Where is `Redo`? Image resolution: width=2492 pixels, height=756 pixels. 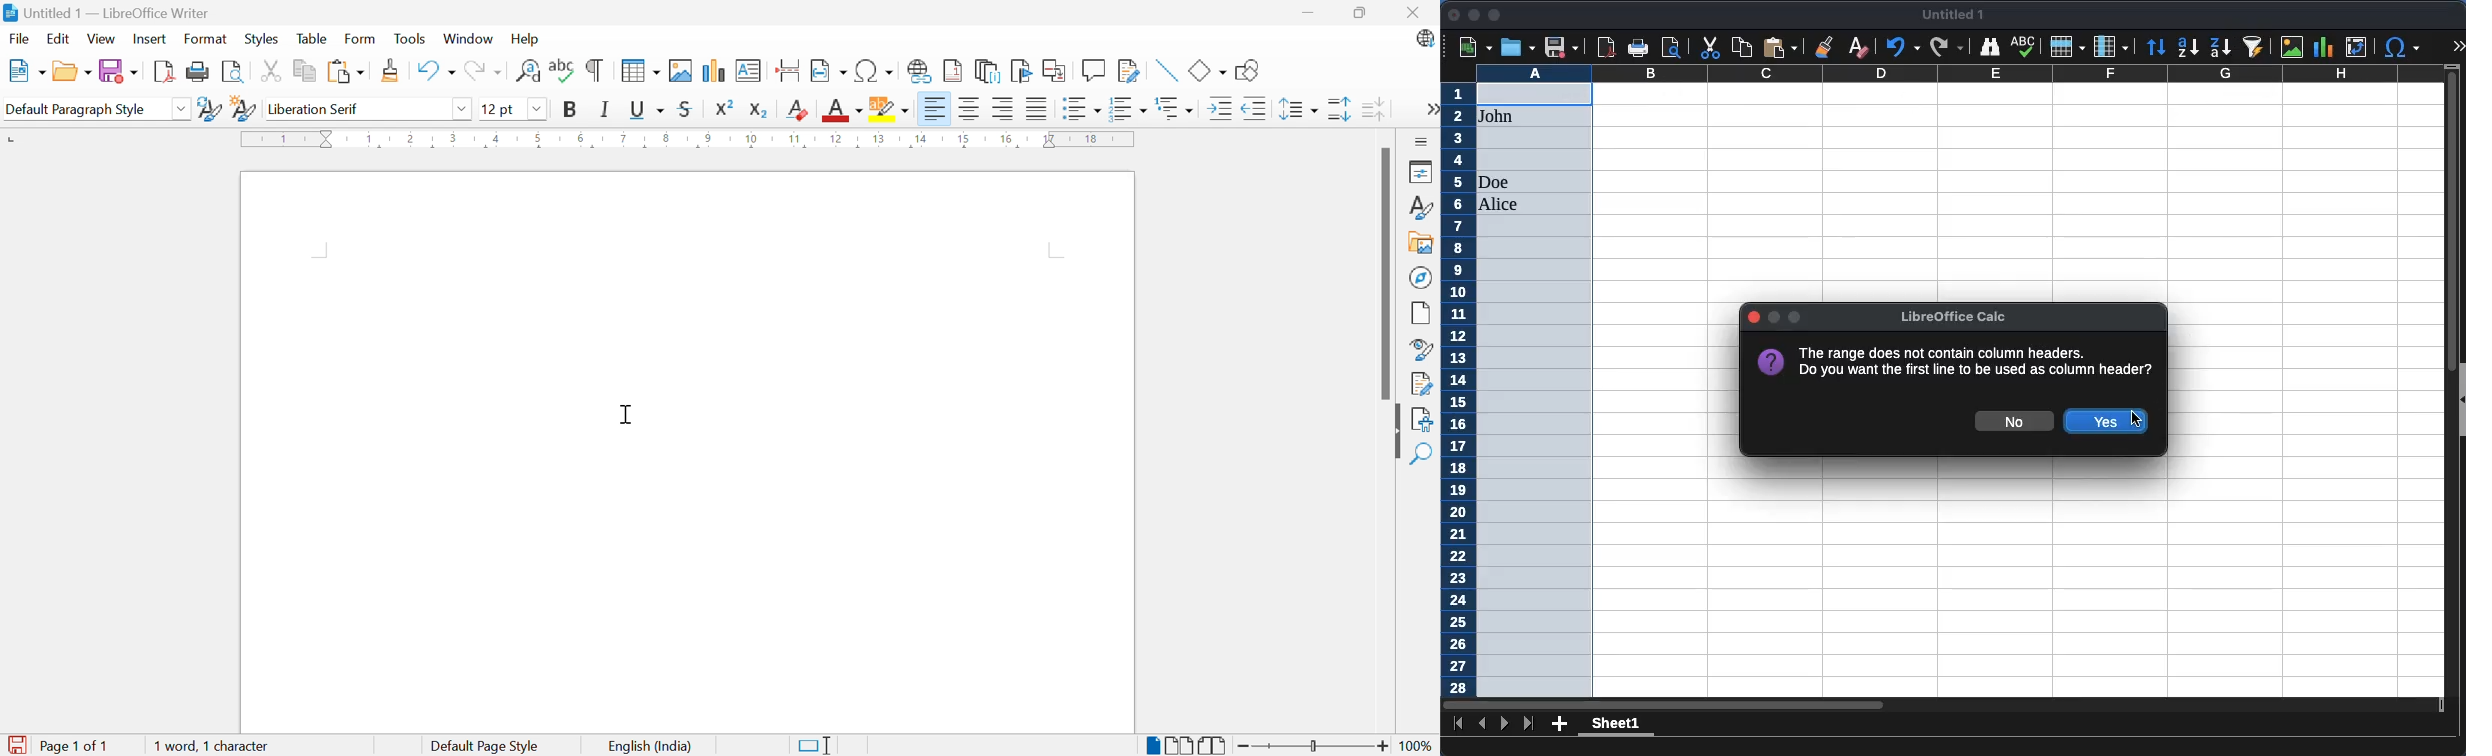
Redo is located at coordinates (484, 72).